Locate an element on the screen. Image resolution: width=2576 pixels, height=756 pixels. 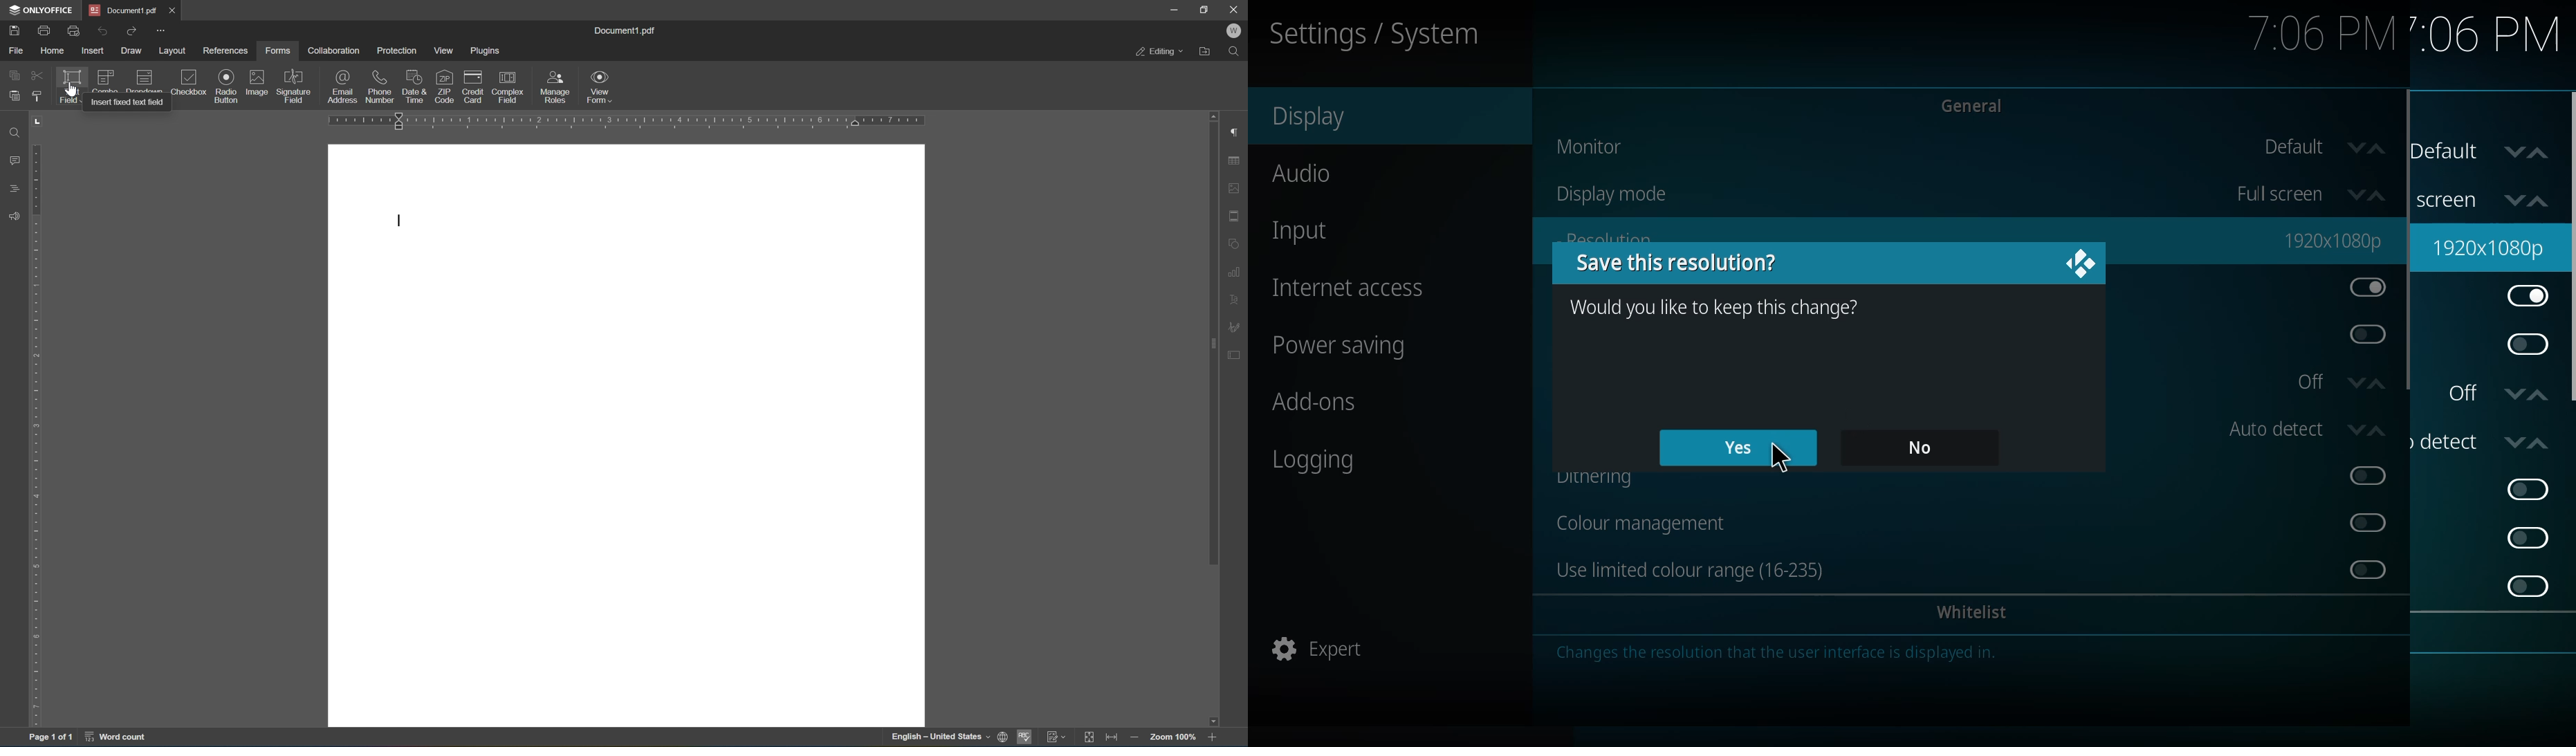
headings is located at coordinates (15, 192).